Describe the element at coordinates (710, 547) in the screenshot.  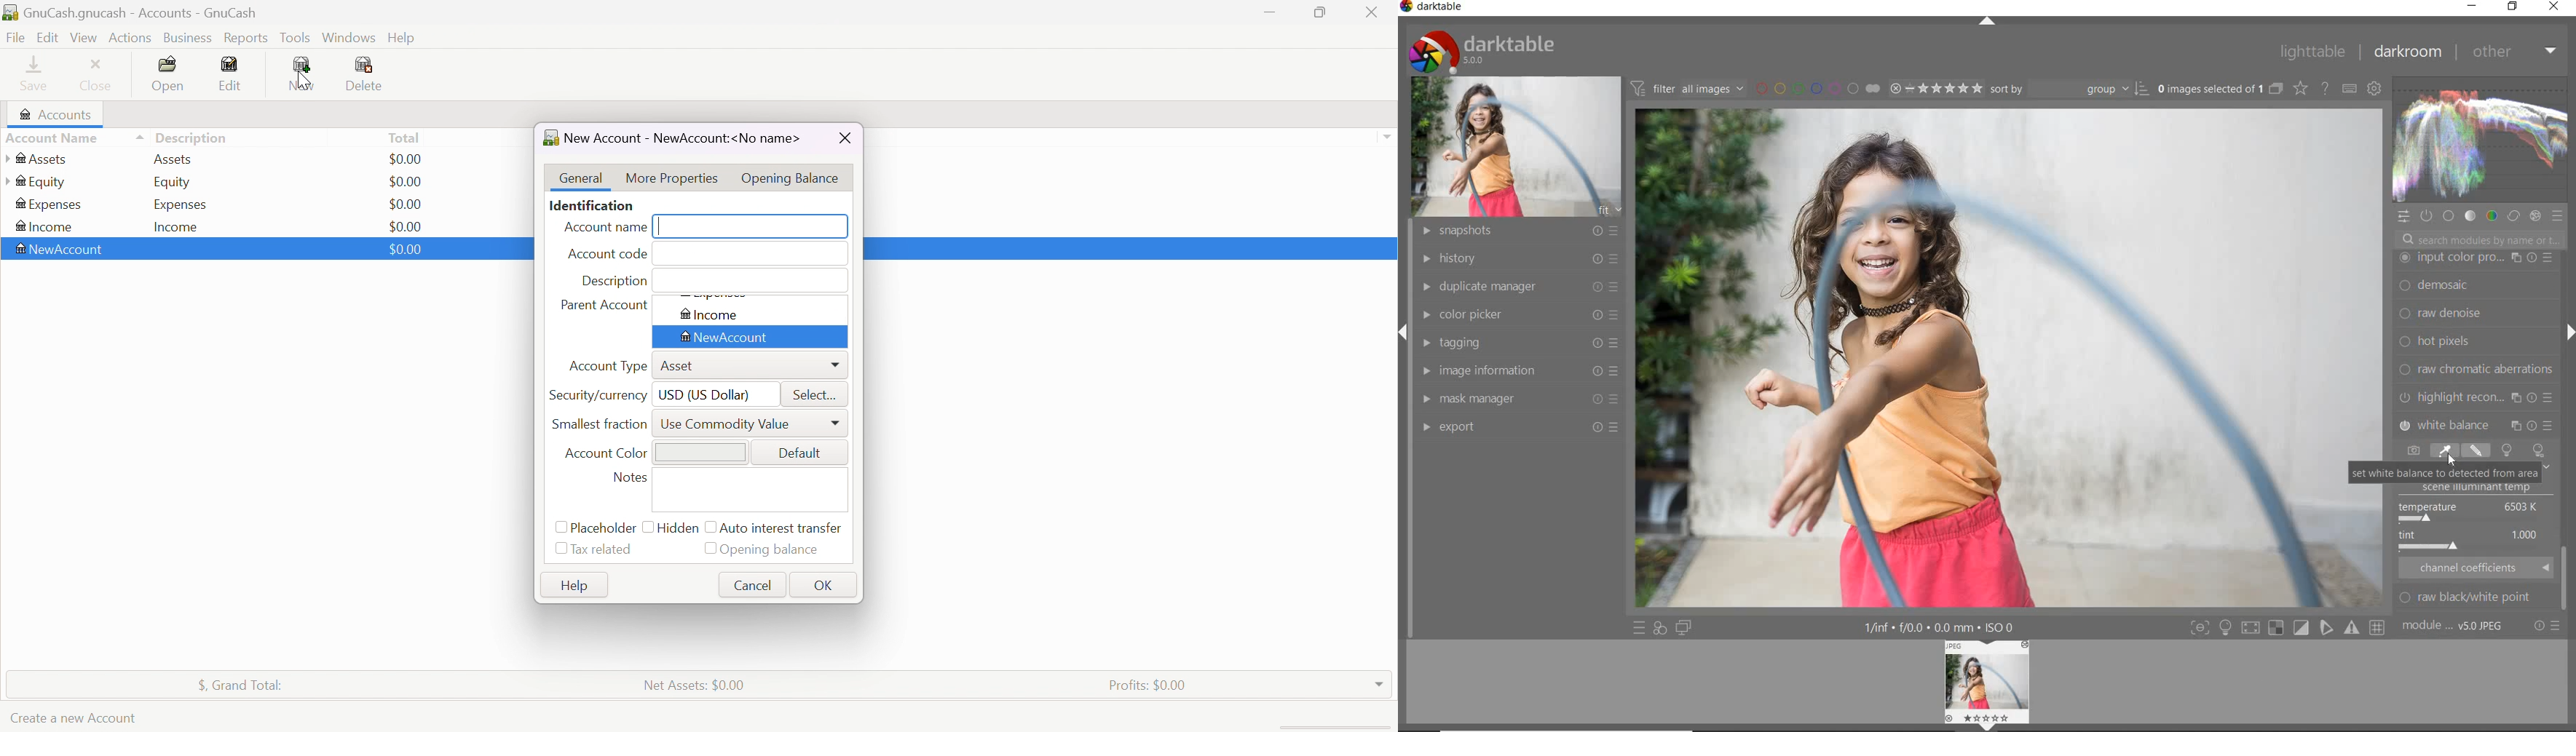
I see `Checkbox` at that location.